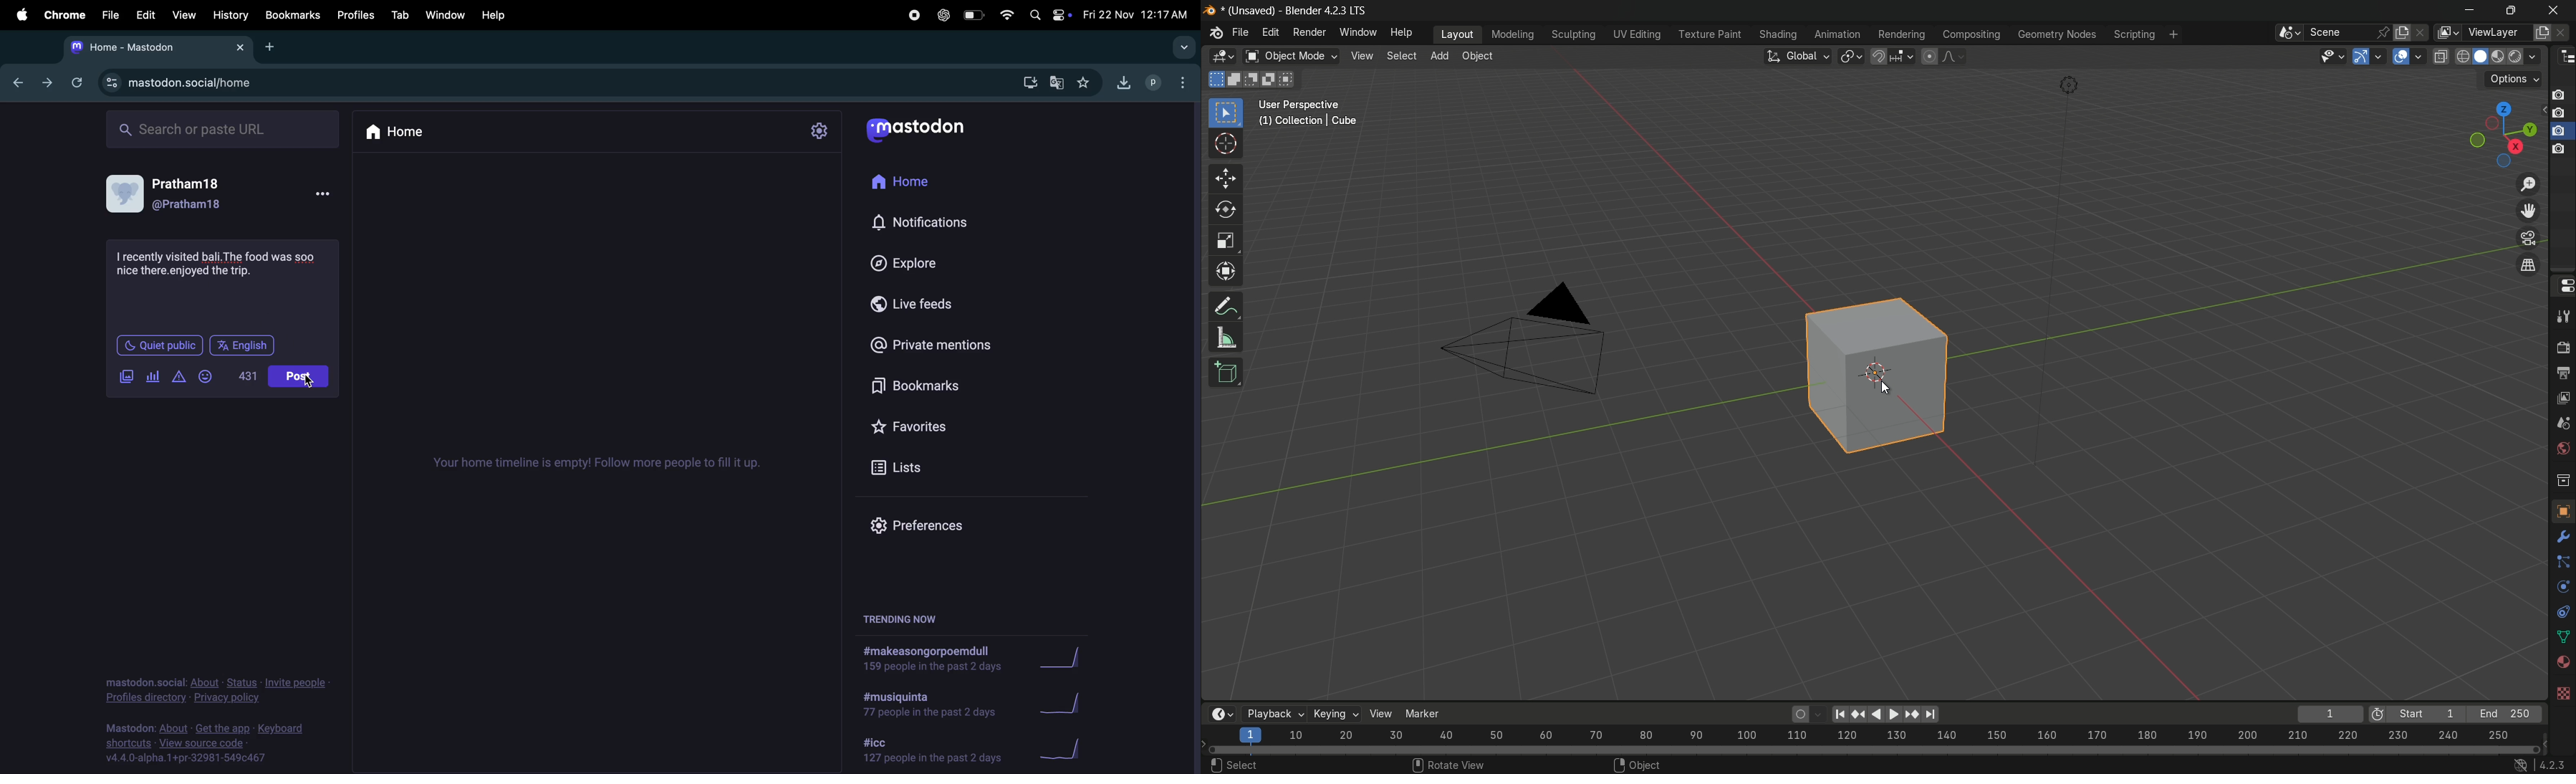  What do you see at coordinates (151, 376) in the screenshot?
I see `poles` at bounding box center [151, 376].